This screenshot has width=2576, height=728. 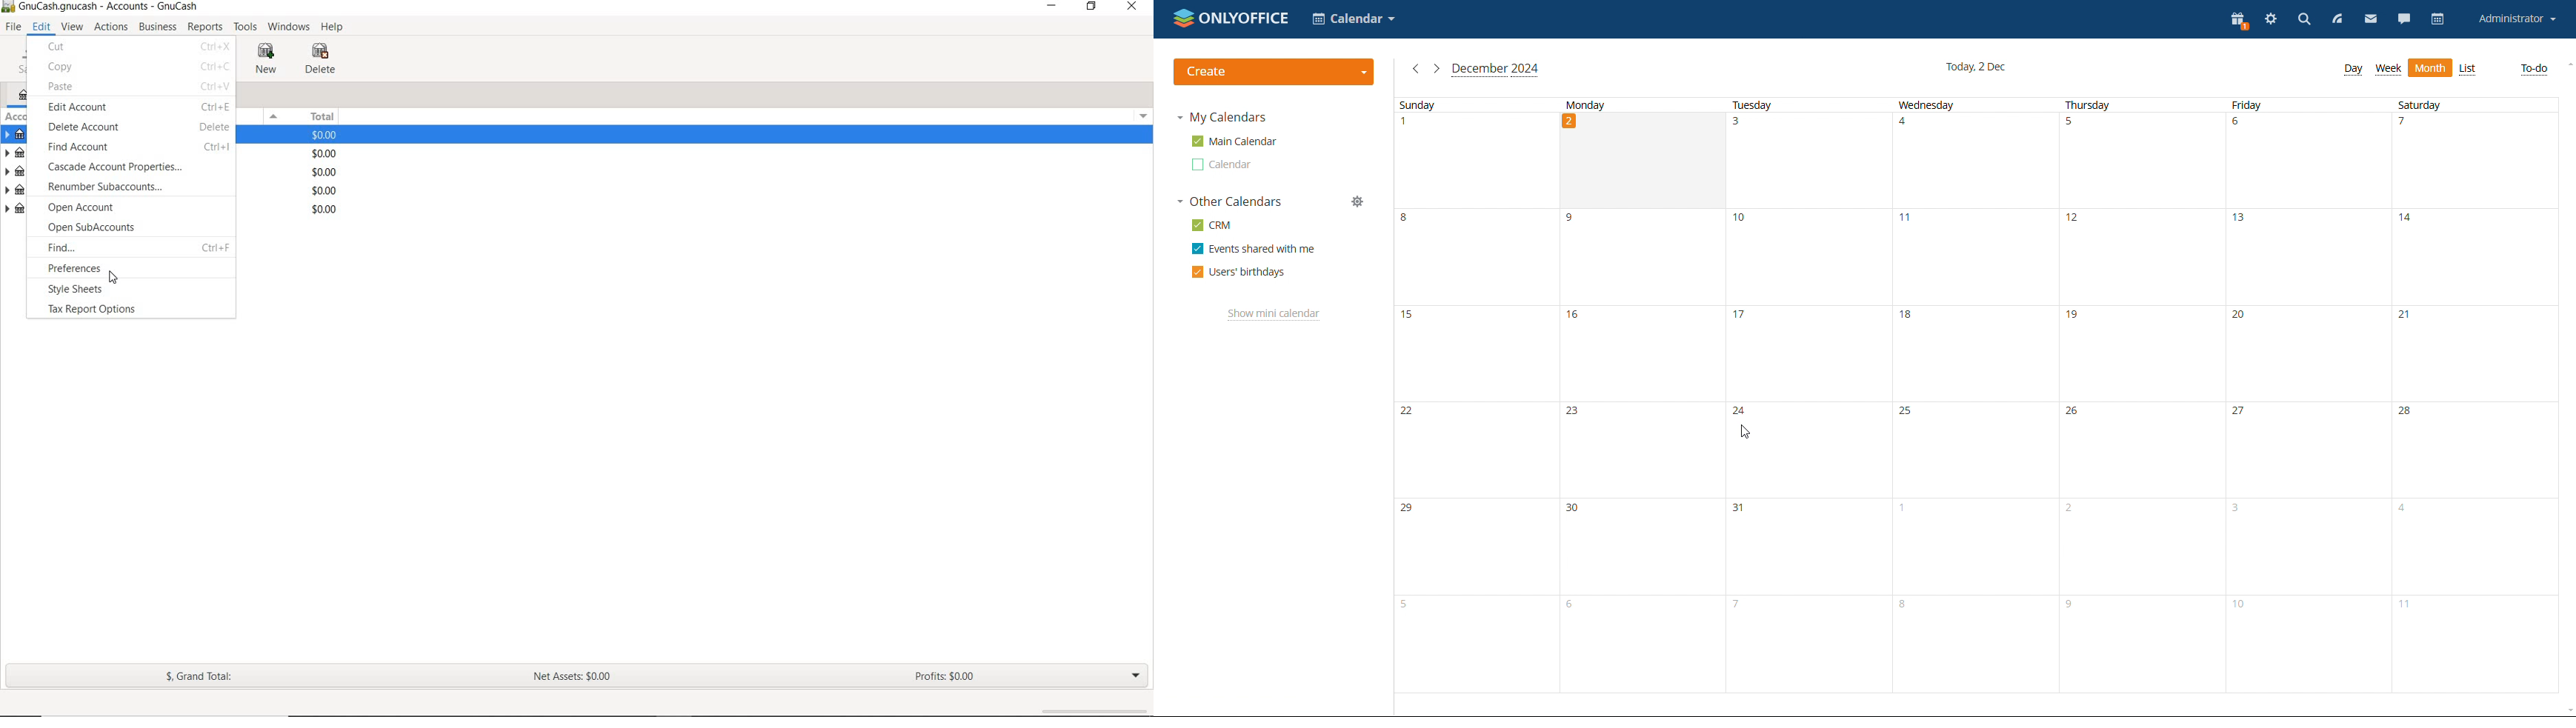 What do you see at coordinates (1275, 314) in the screenshot?
I see `show mini calendar` at bounding box center [1275, 314].